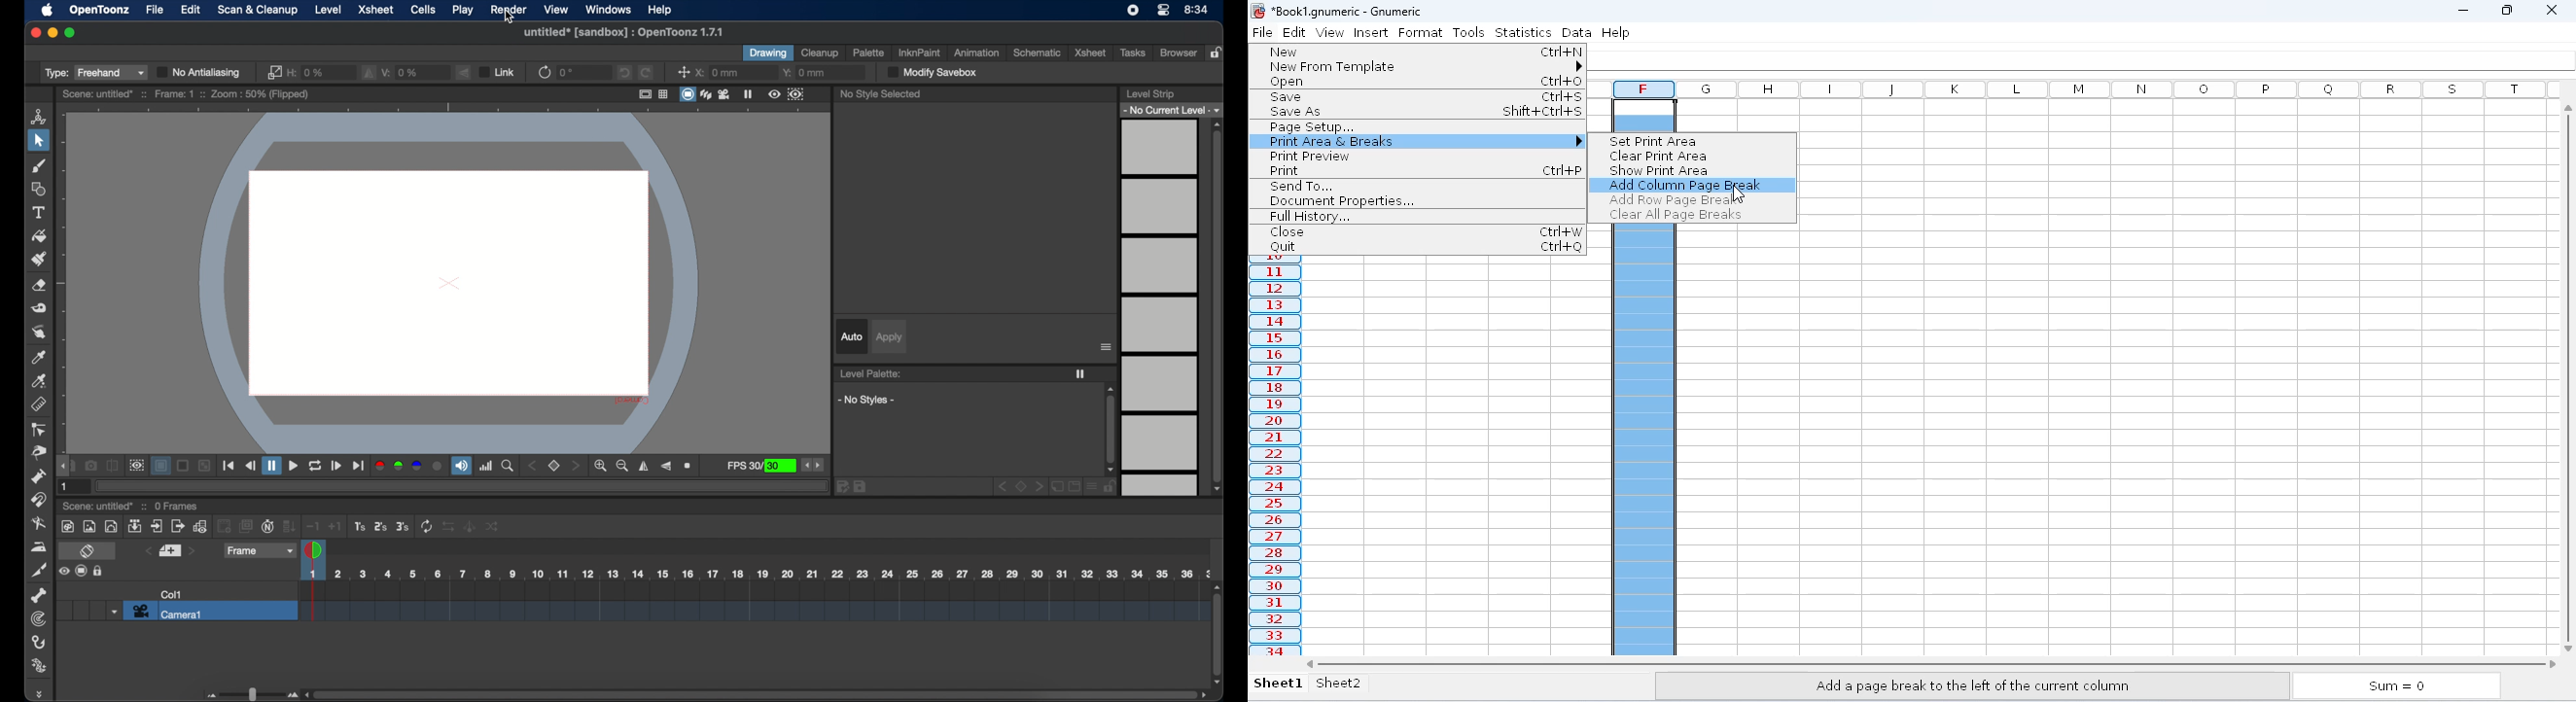 The width and height of the screenshot is (2576, 728). I want to click on add row page break, so click(1671, 199).